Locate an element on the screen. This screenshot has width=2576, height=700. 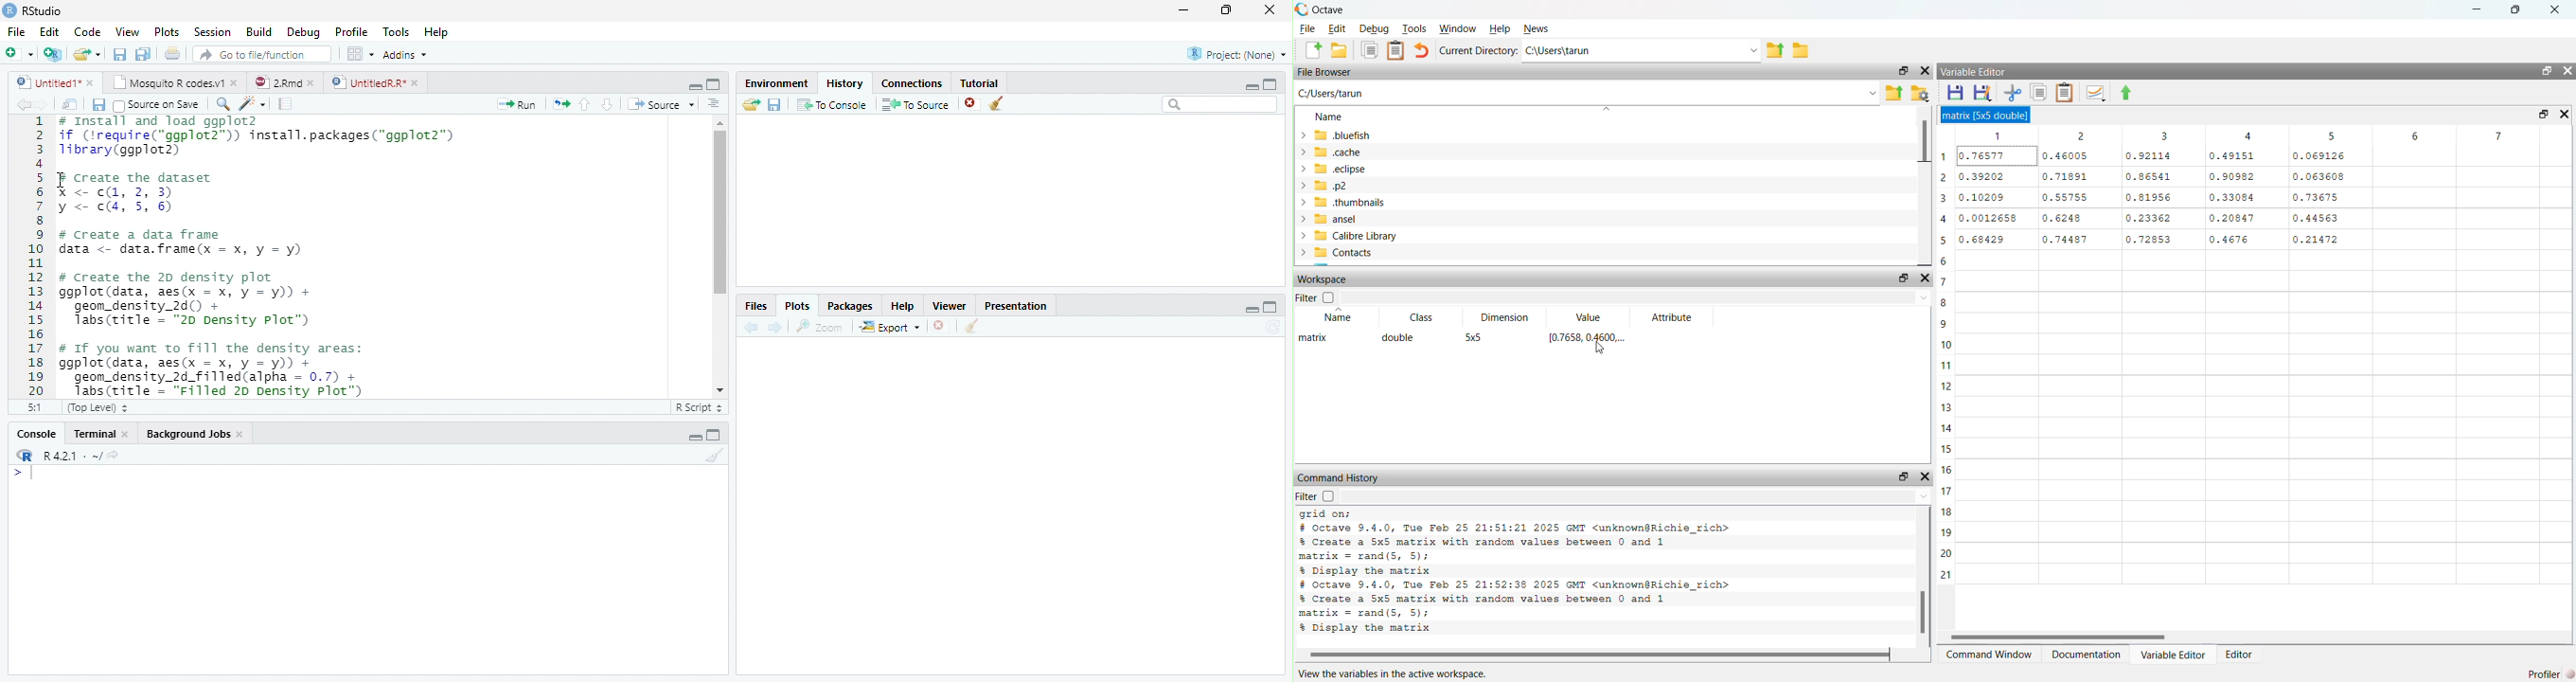
Command History is located at coordinates (1341, 475).